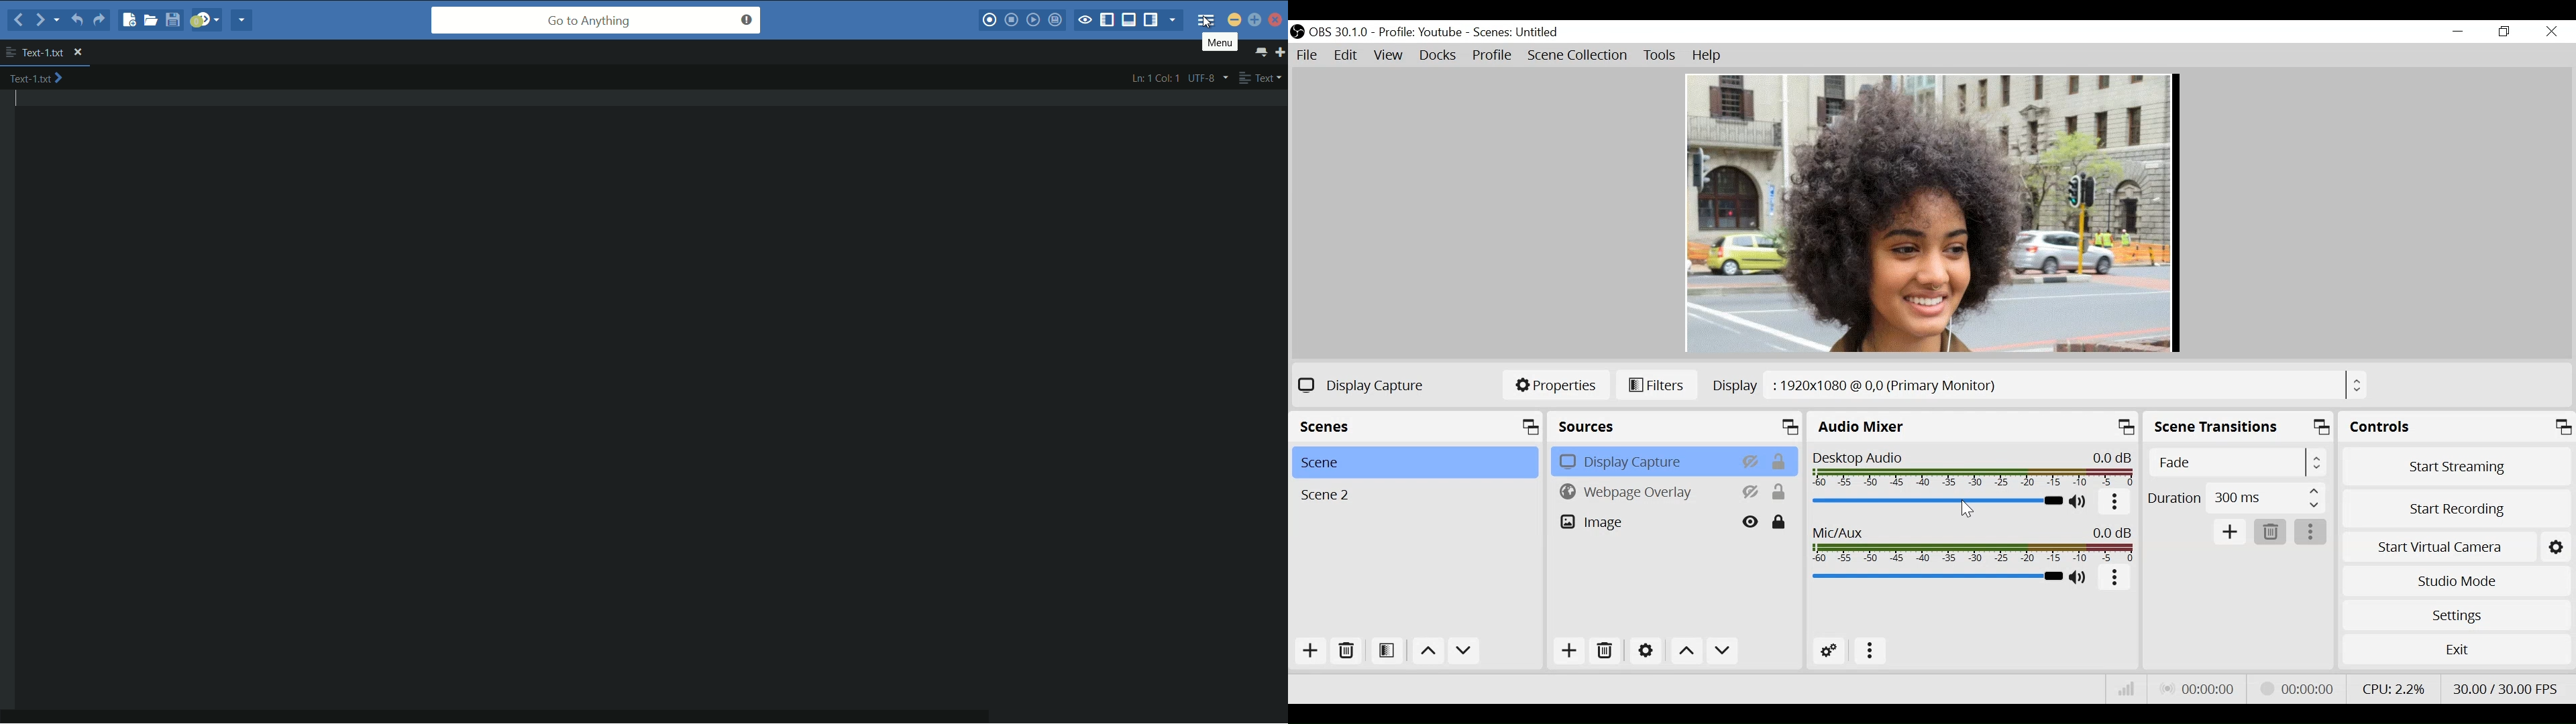  Describe the element at coordinates (1388, 651) in the screenshot. I see `Open Filter Scene` at that location.